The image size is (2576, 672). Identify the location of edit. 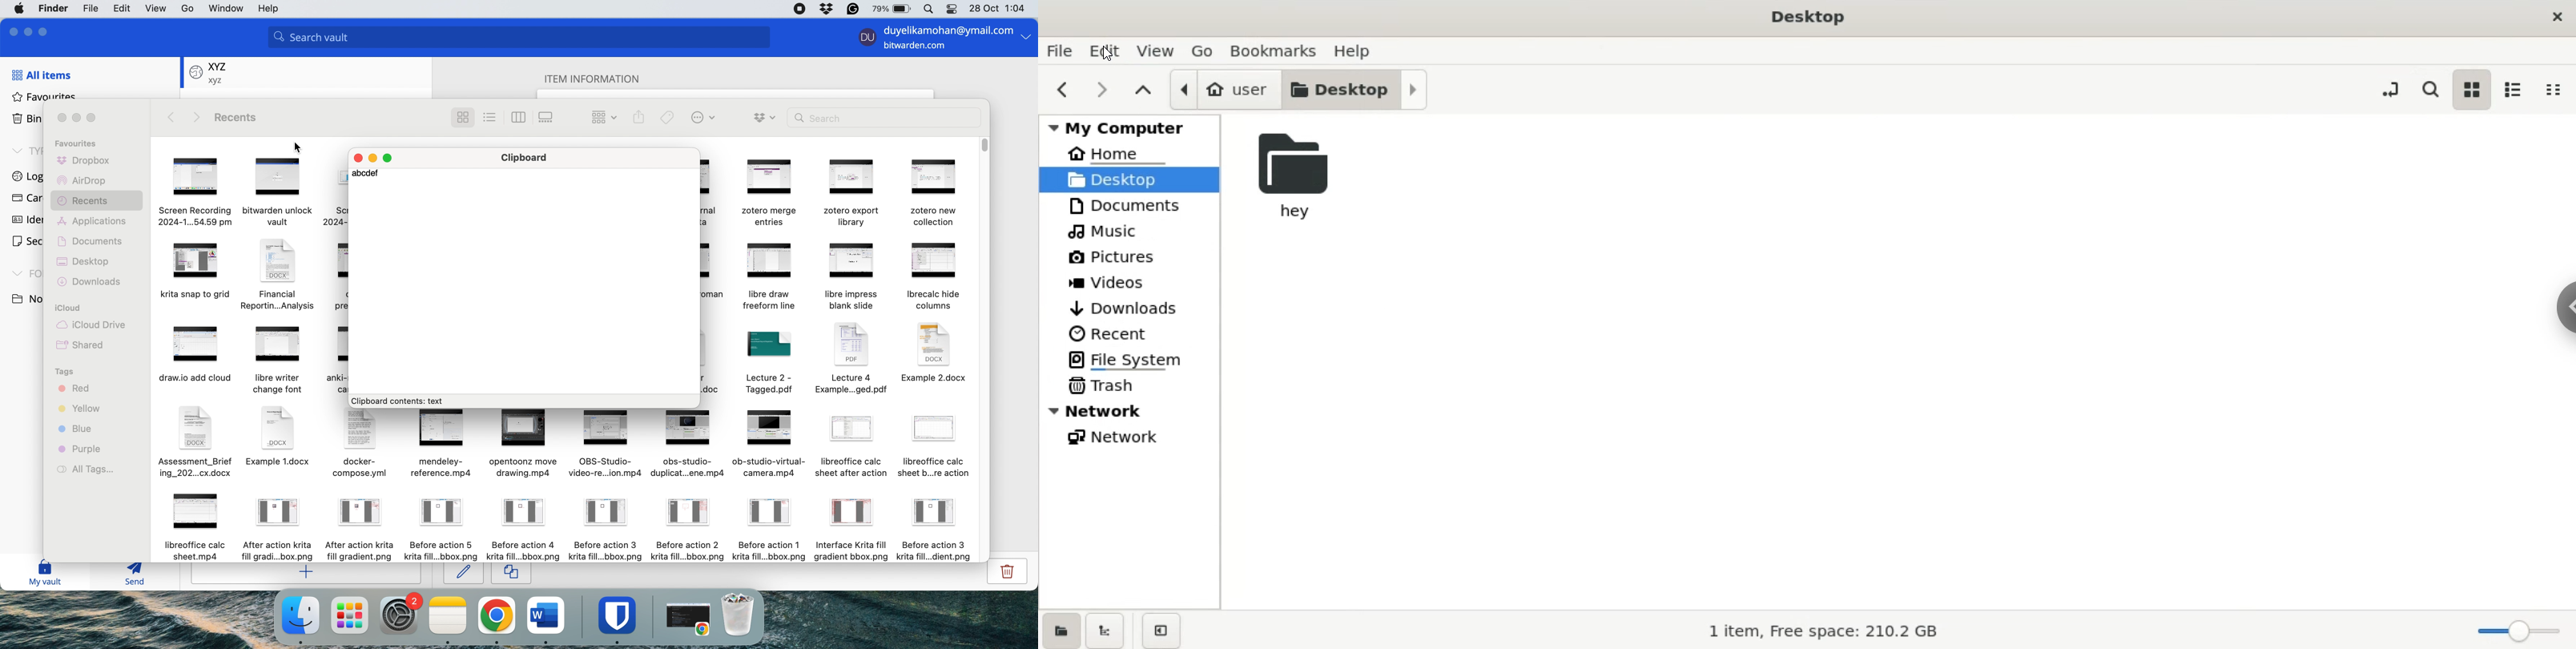
(464, 574).